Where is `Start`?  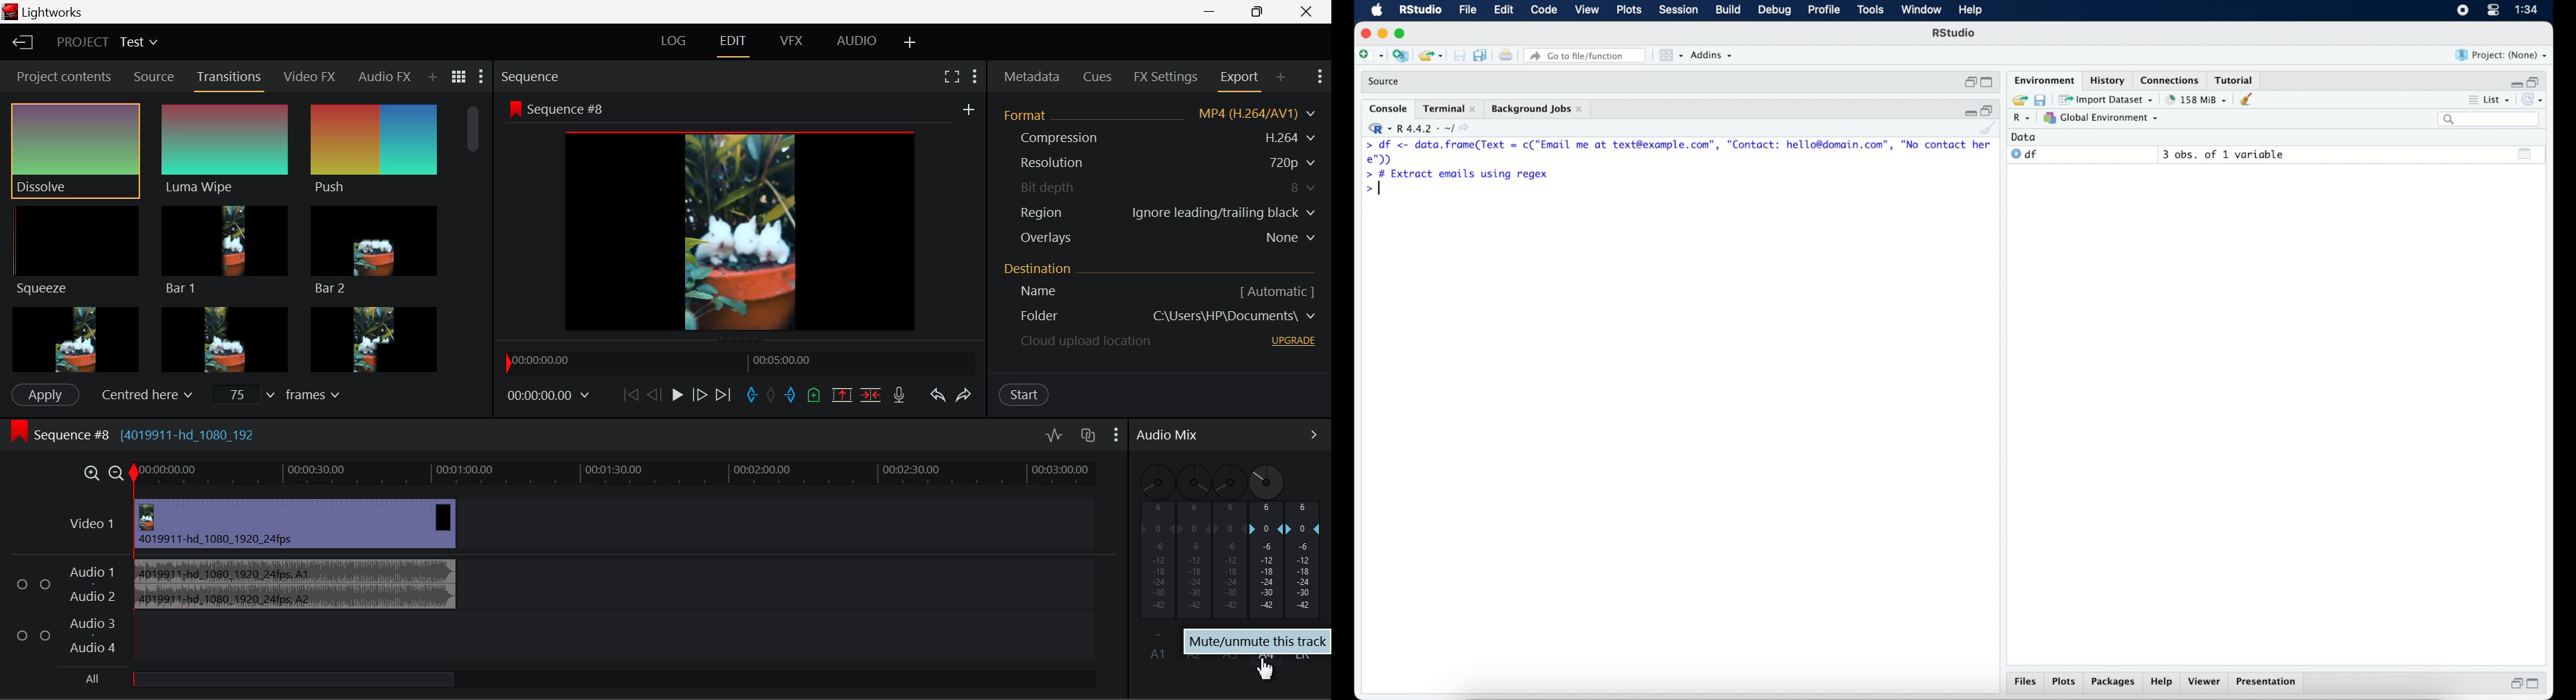 Start is located at coordinates (1025, 394).